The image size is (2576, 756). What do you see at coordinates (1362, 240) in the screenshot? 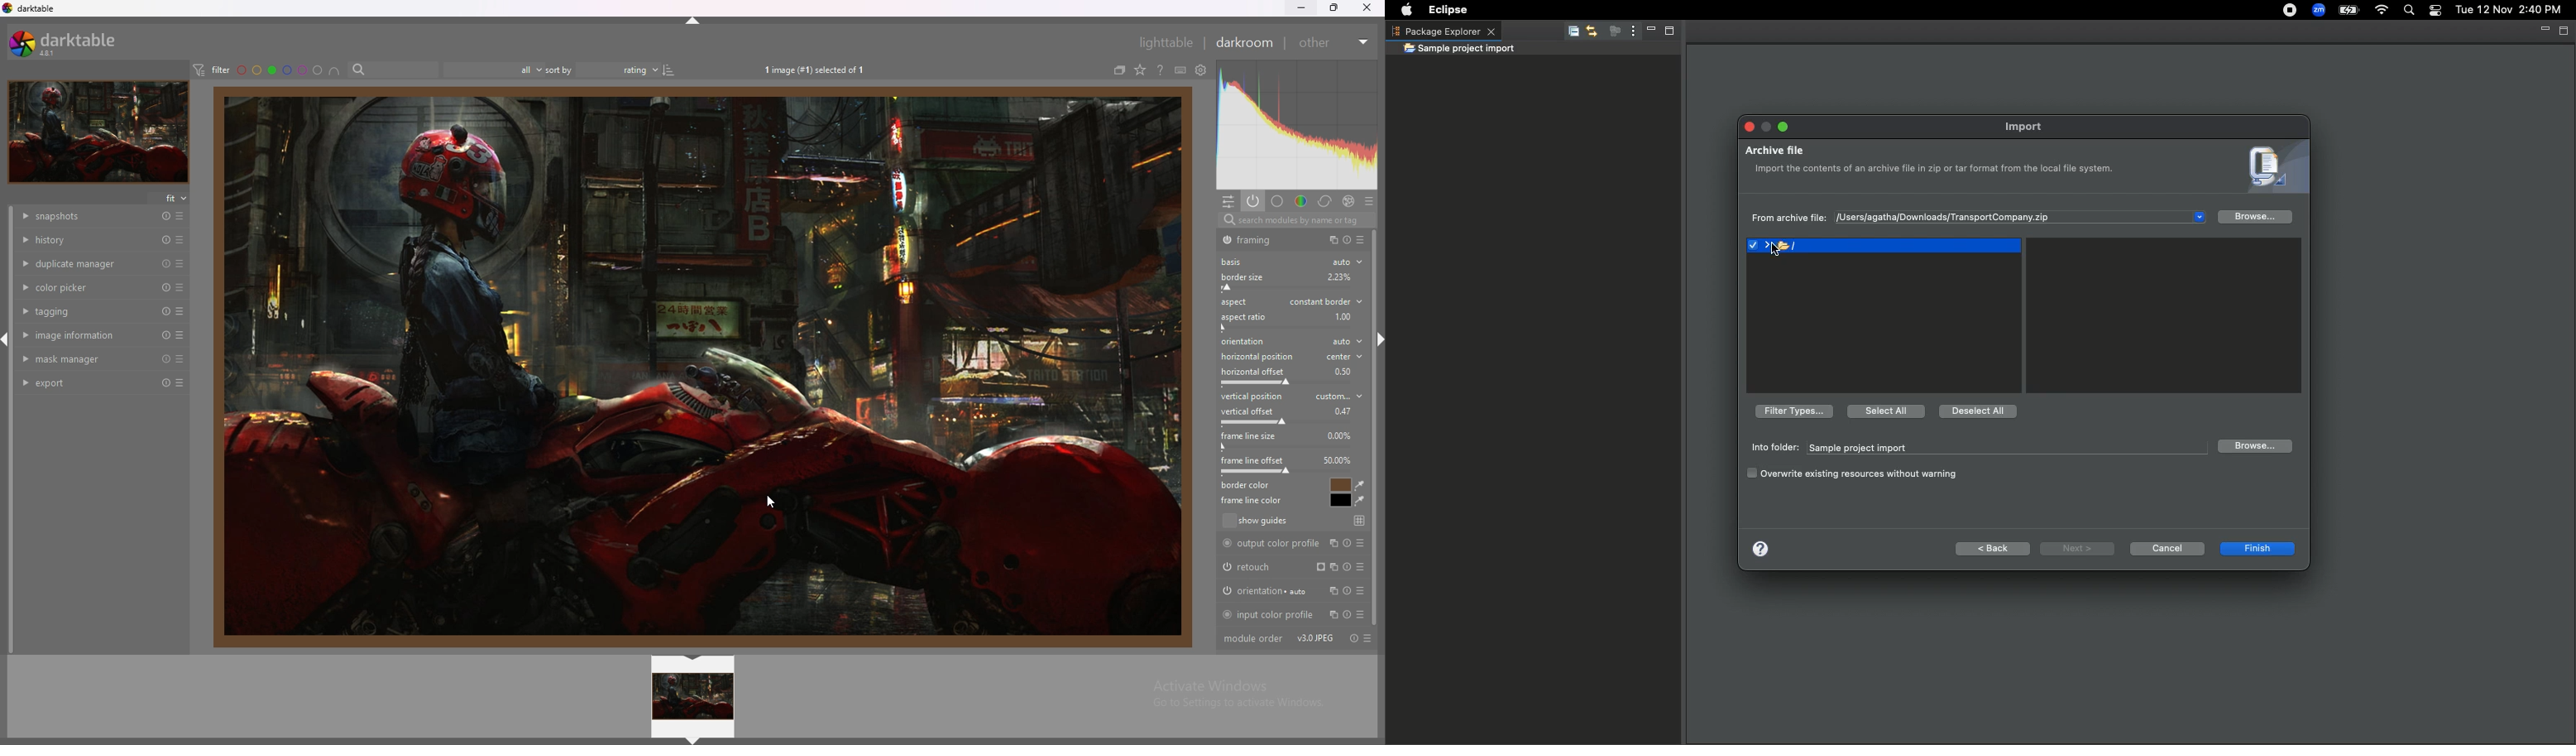
I see `presets` at bounding box center [1362, 240].